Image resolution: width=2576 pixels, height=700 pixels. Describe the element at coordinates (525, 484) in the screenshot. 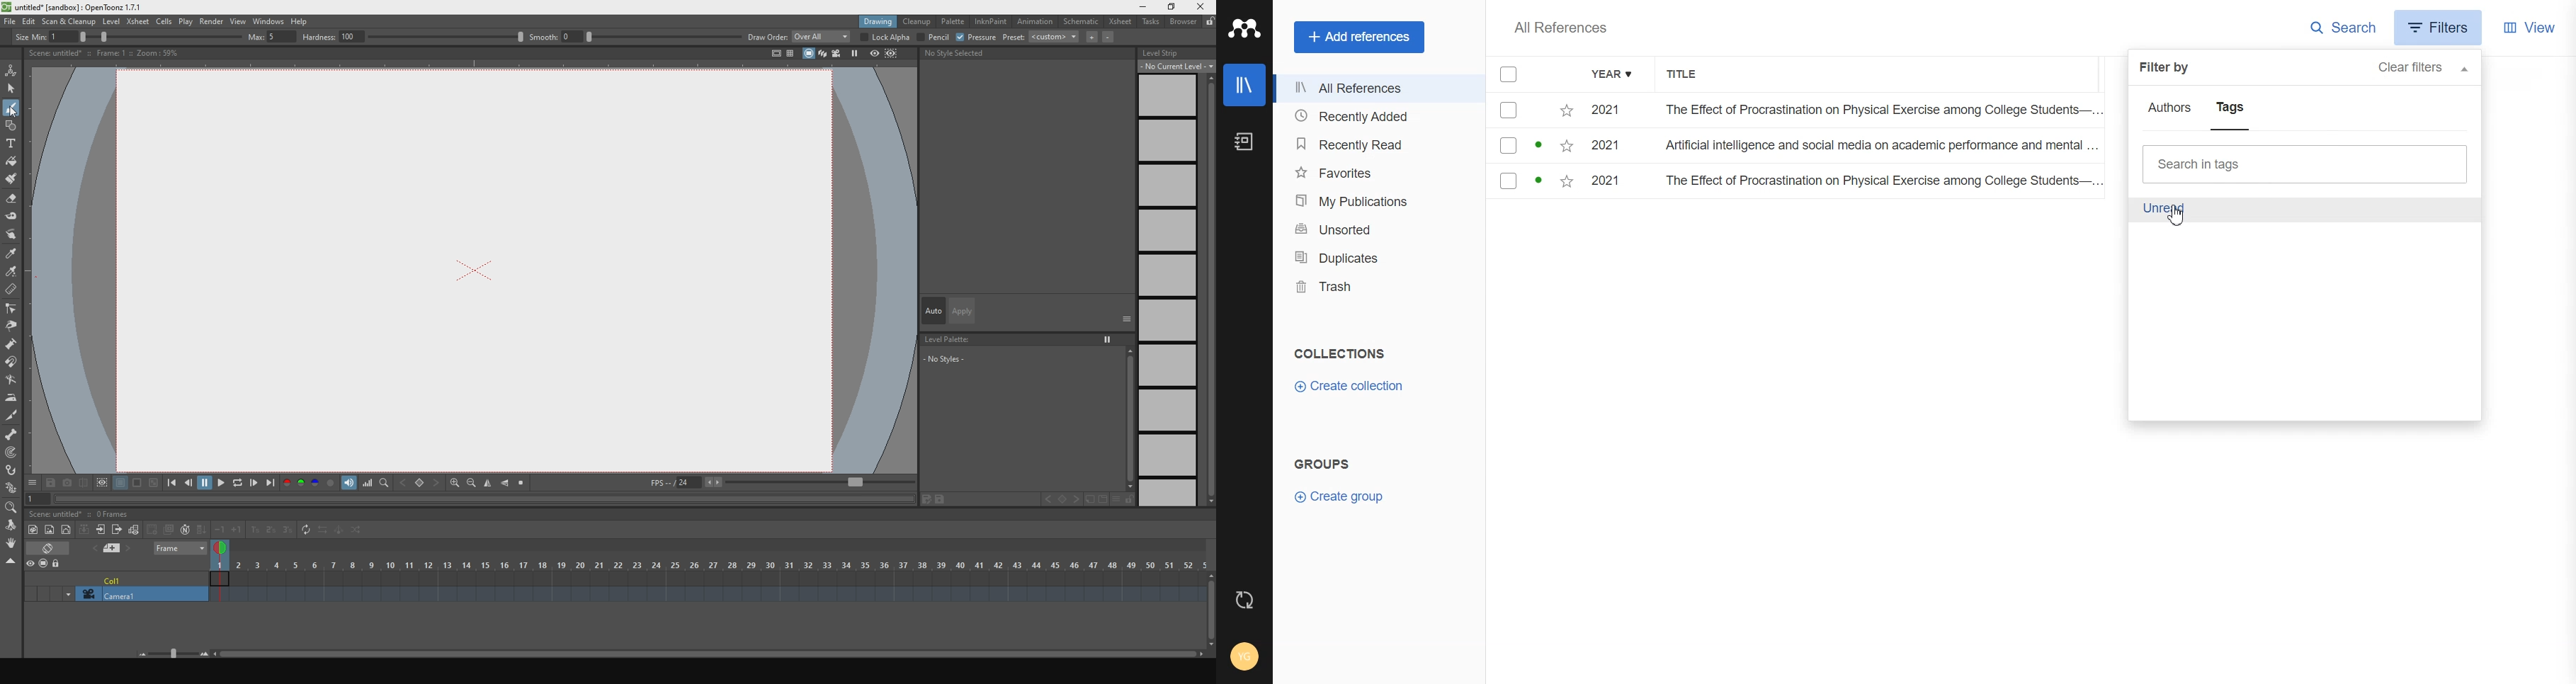

I see `stop` at that location.